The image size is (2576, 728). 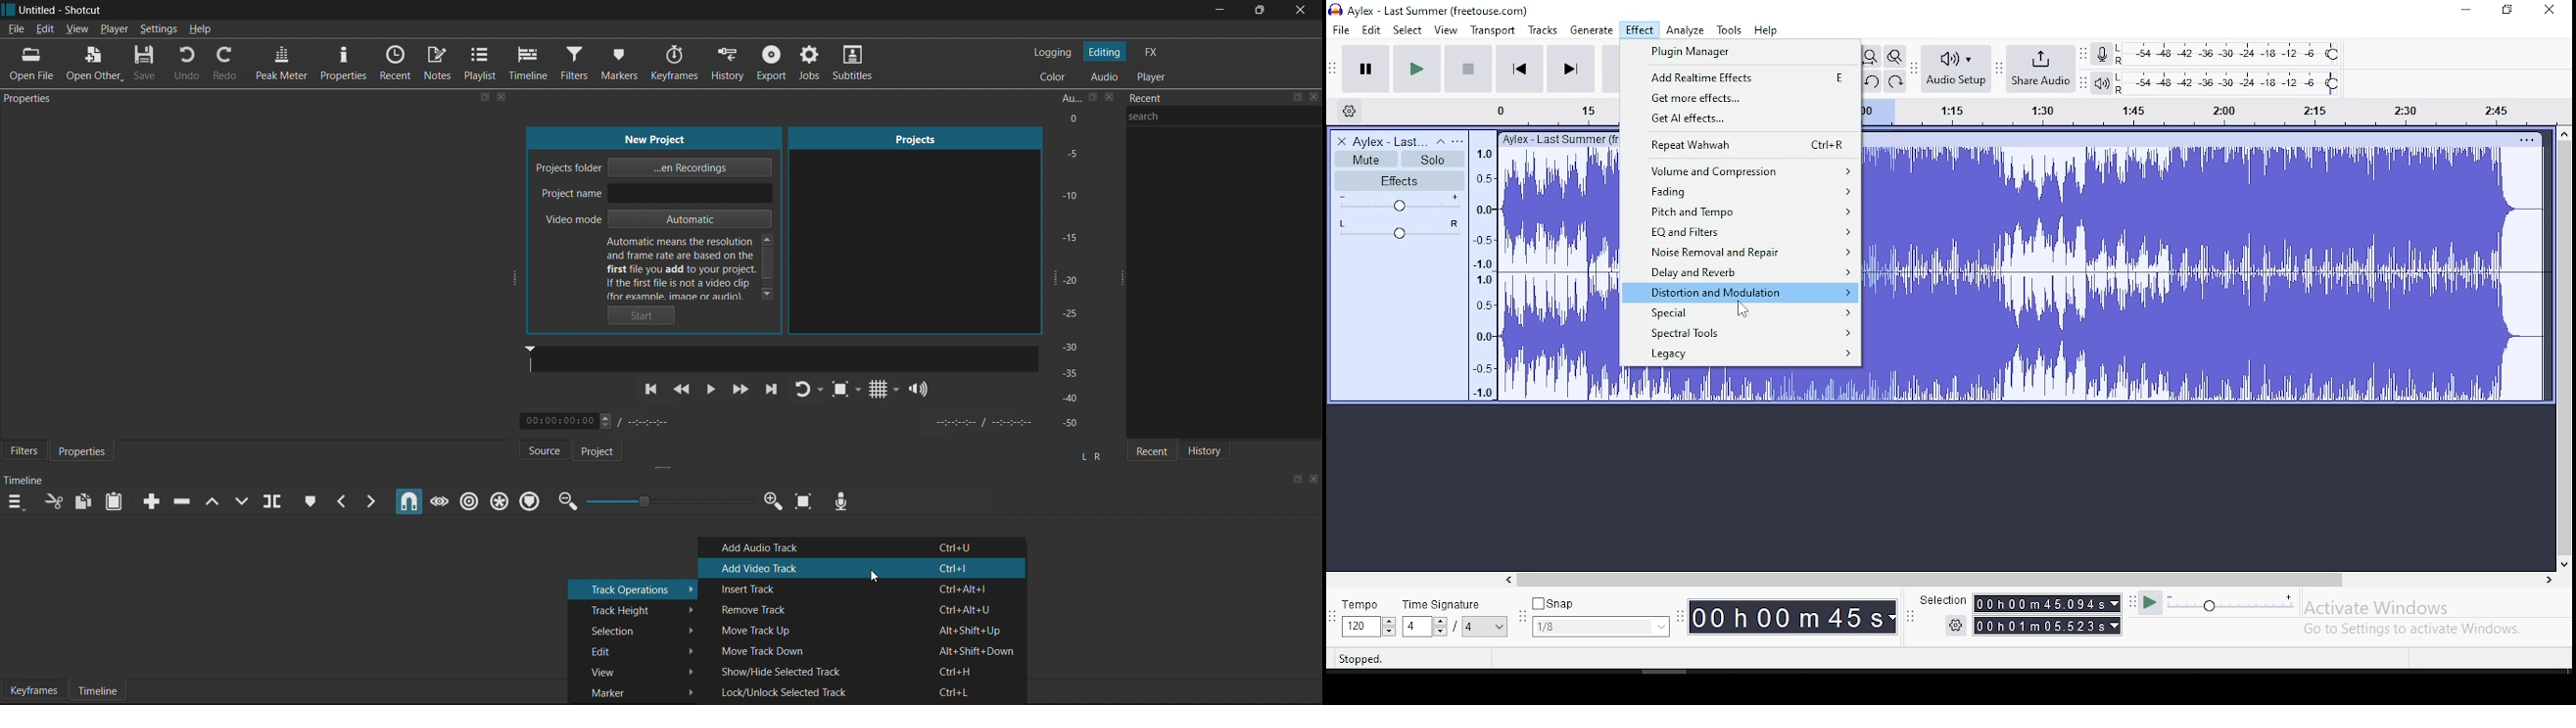 I want to click on generate, so click(x=1591, y=28).